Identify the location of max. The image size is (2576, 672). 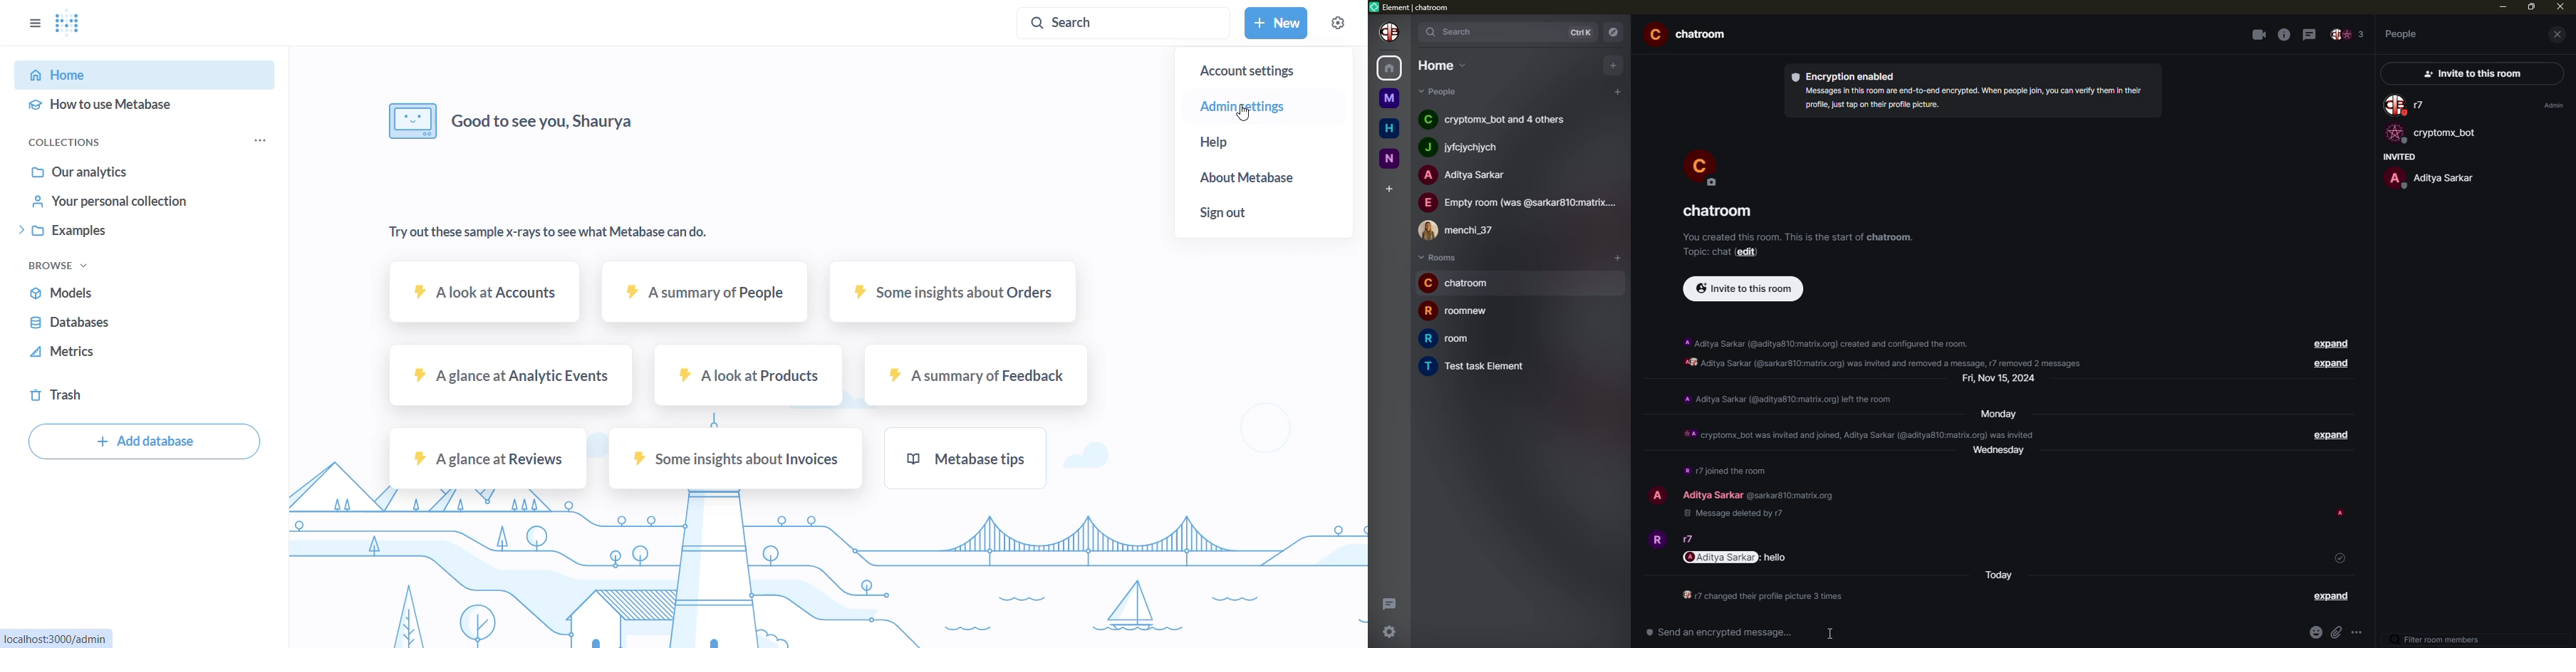
(2532, 6).